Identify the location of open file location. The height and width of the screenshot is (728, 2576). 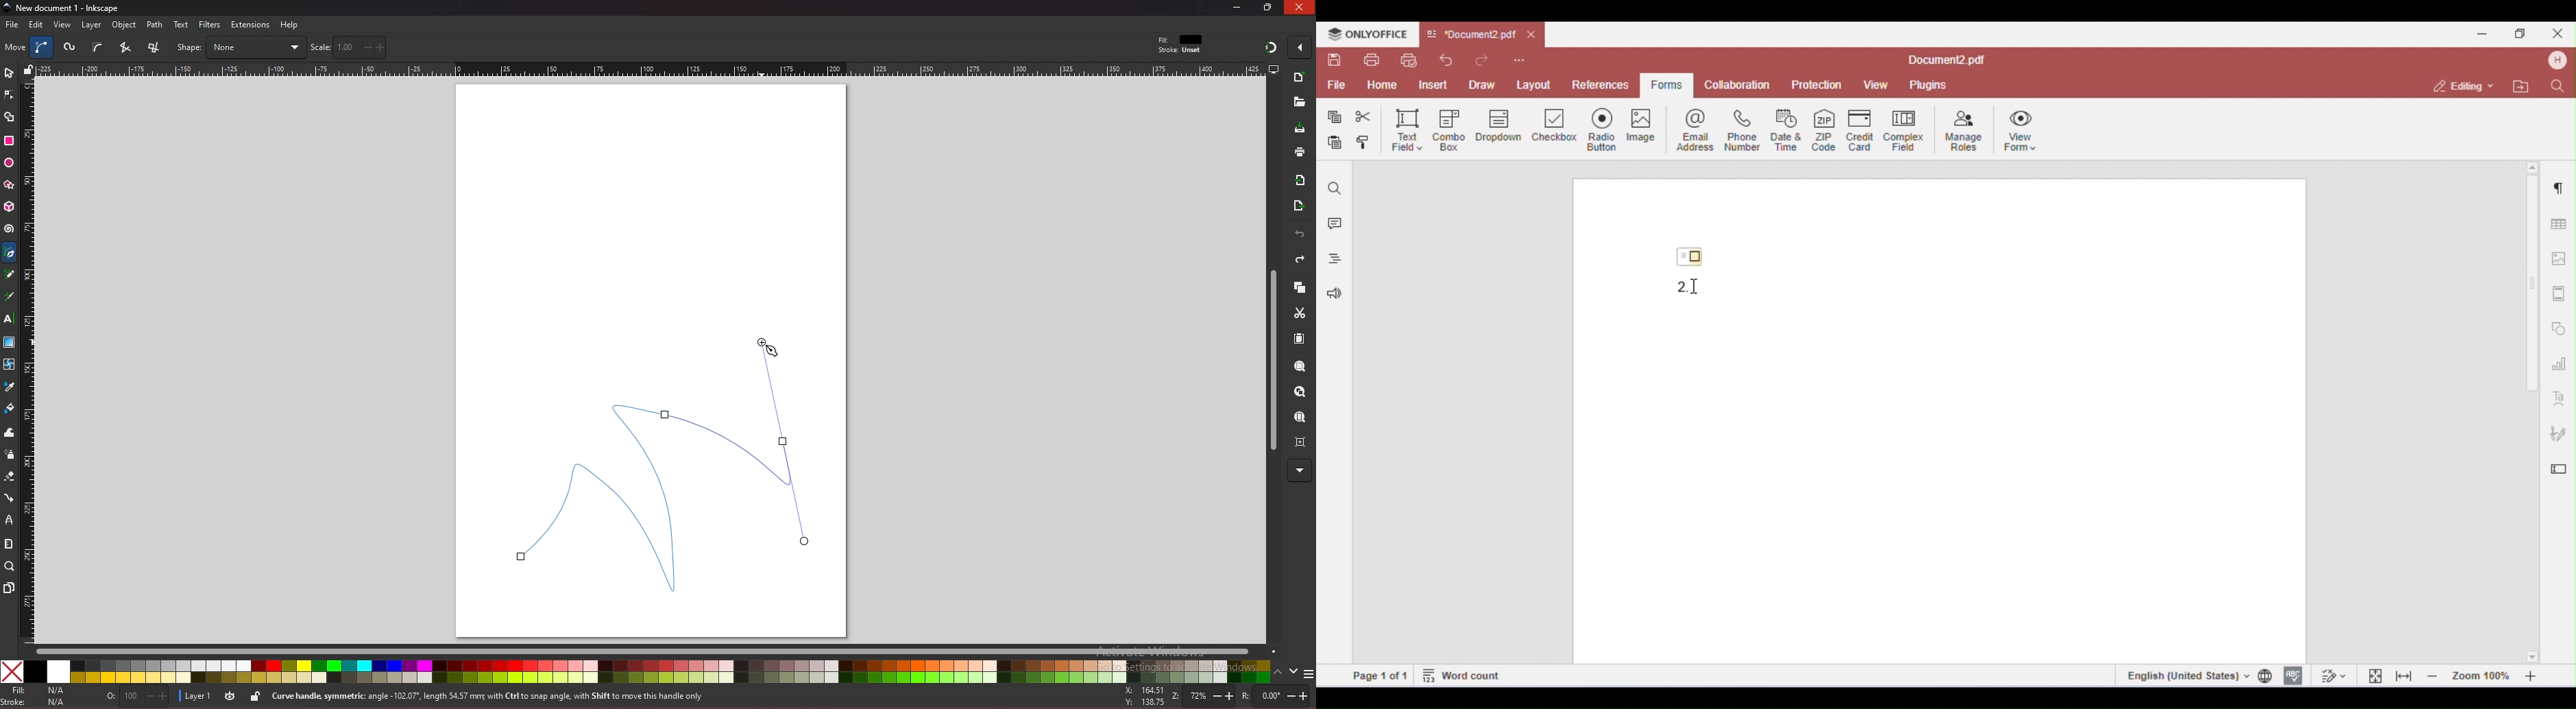
(2524, 87).